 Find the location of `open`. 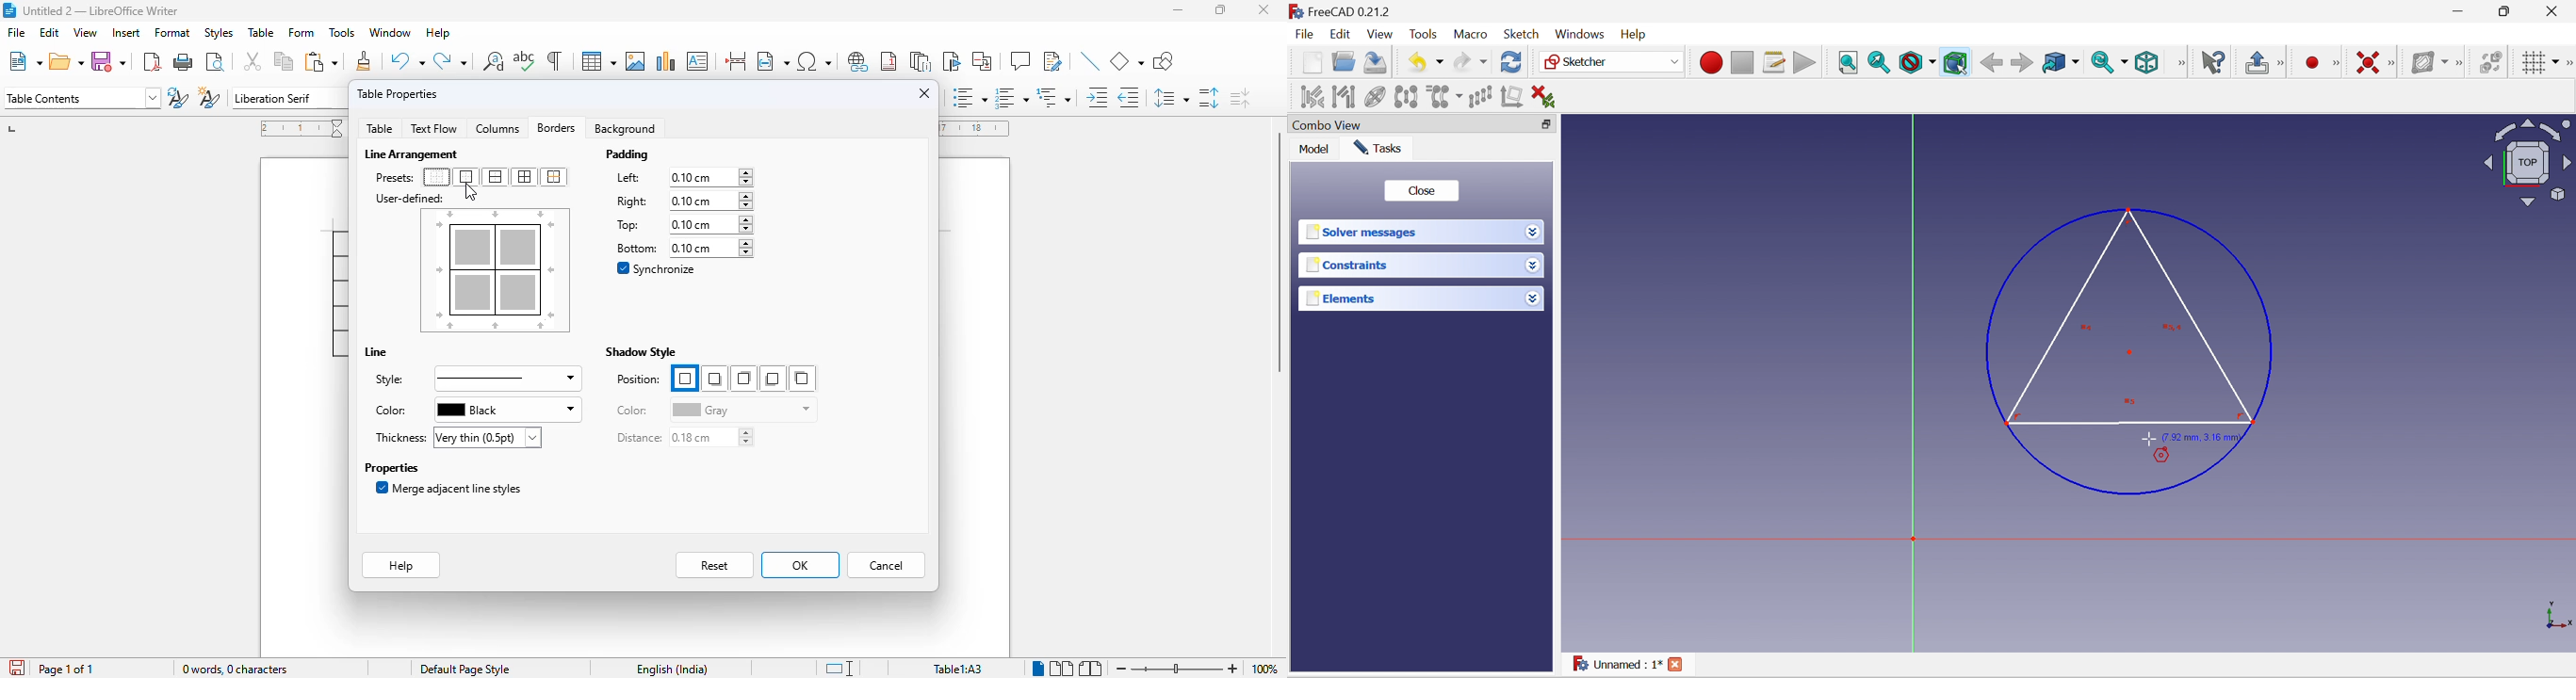

open is located at coordinates (67, 61).